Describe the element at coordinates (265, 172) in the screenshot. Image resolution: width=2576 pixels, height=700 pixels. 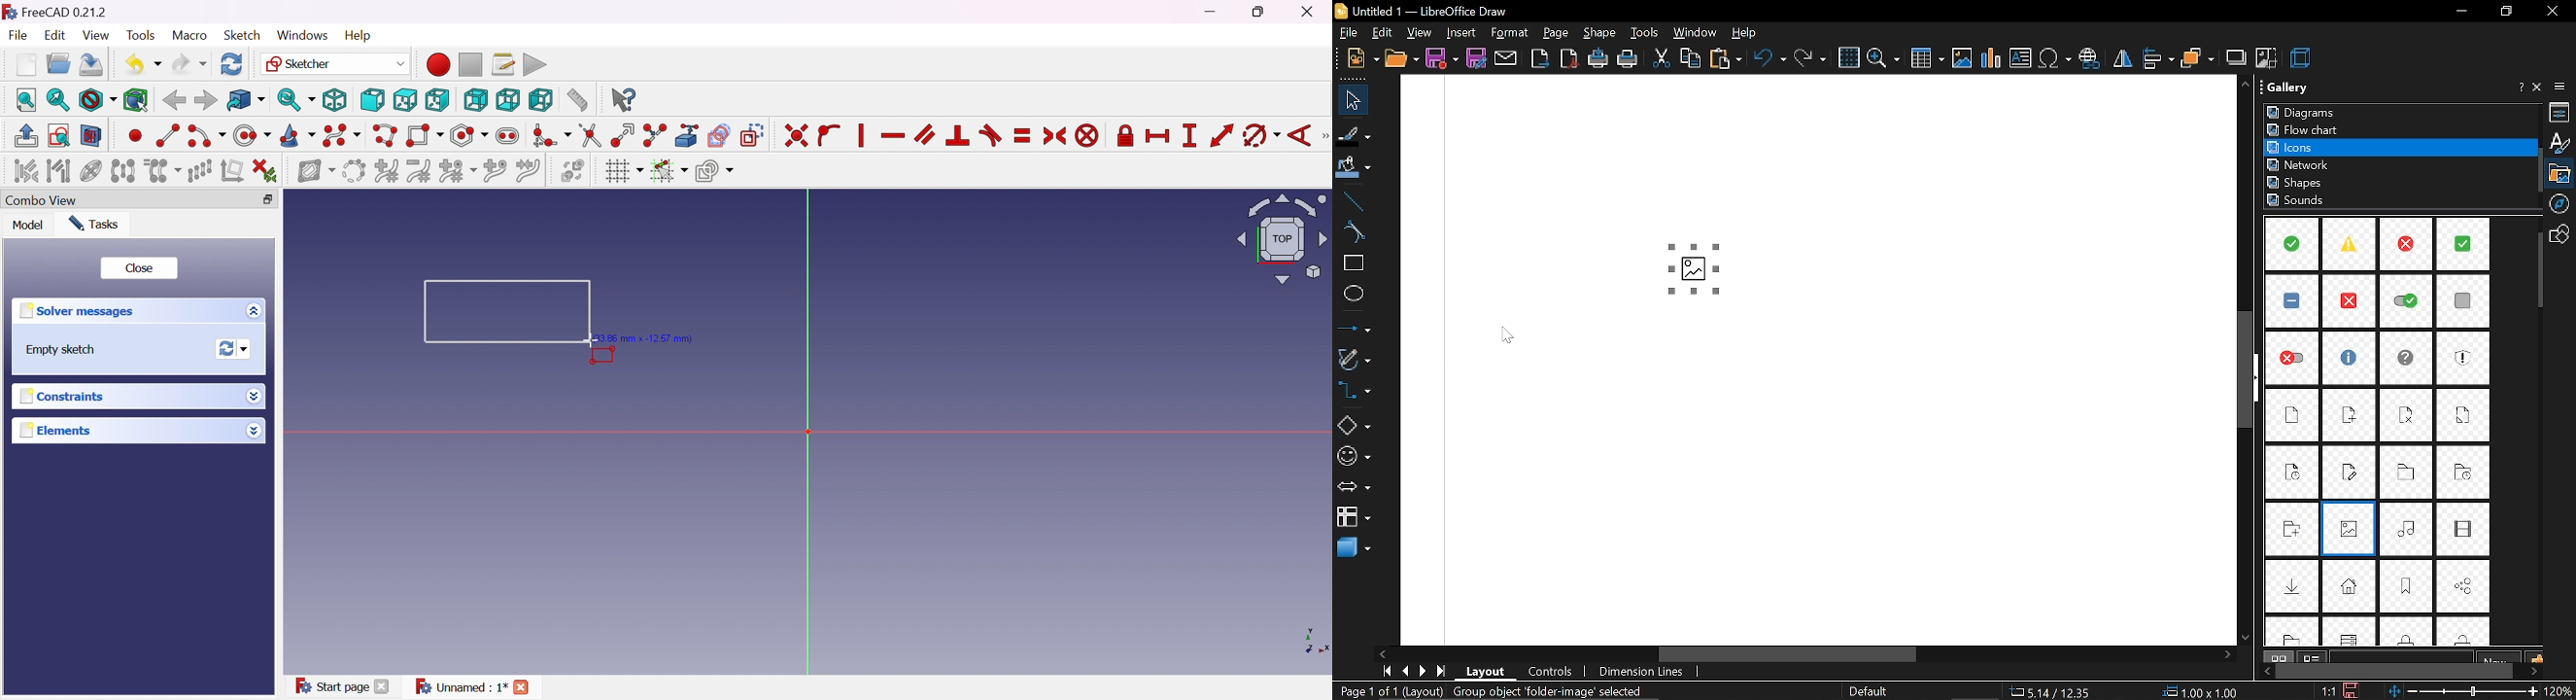
I see `Delete all constraints` at that location.